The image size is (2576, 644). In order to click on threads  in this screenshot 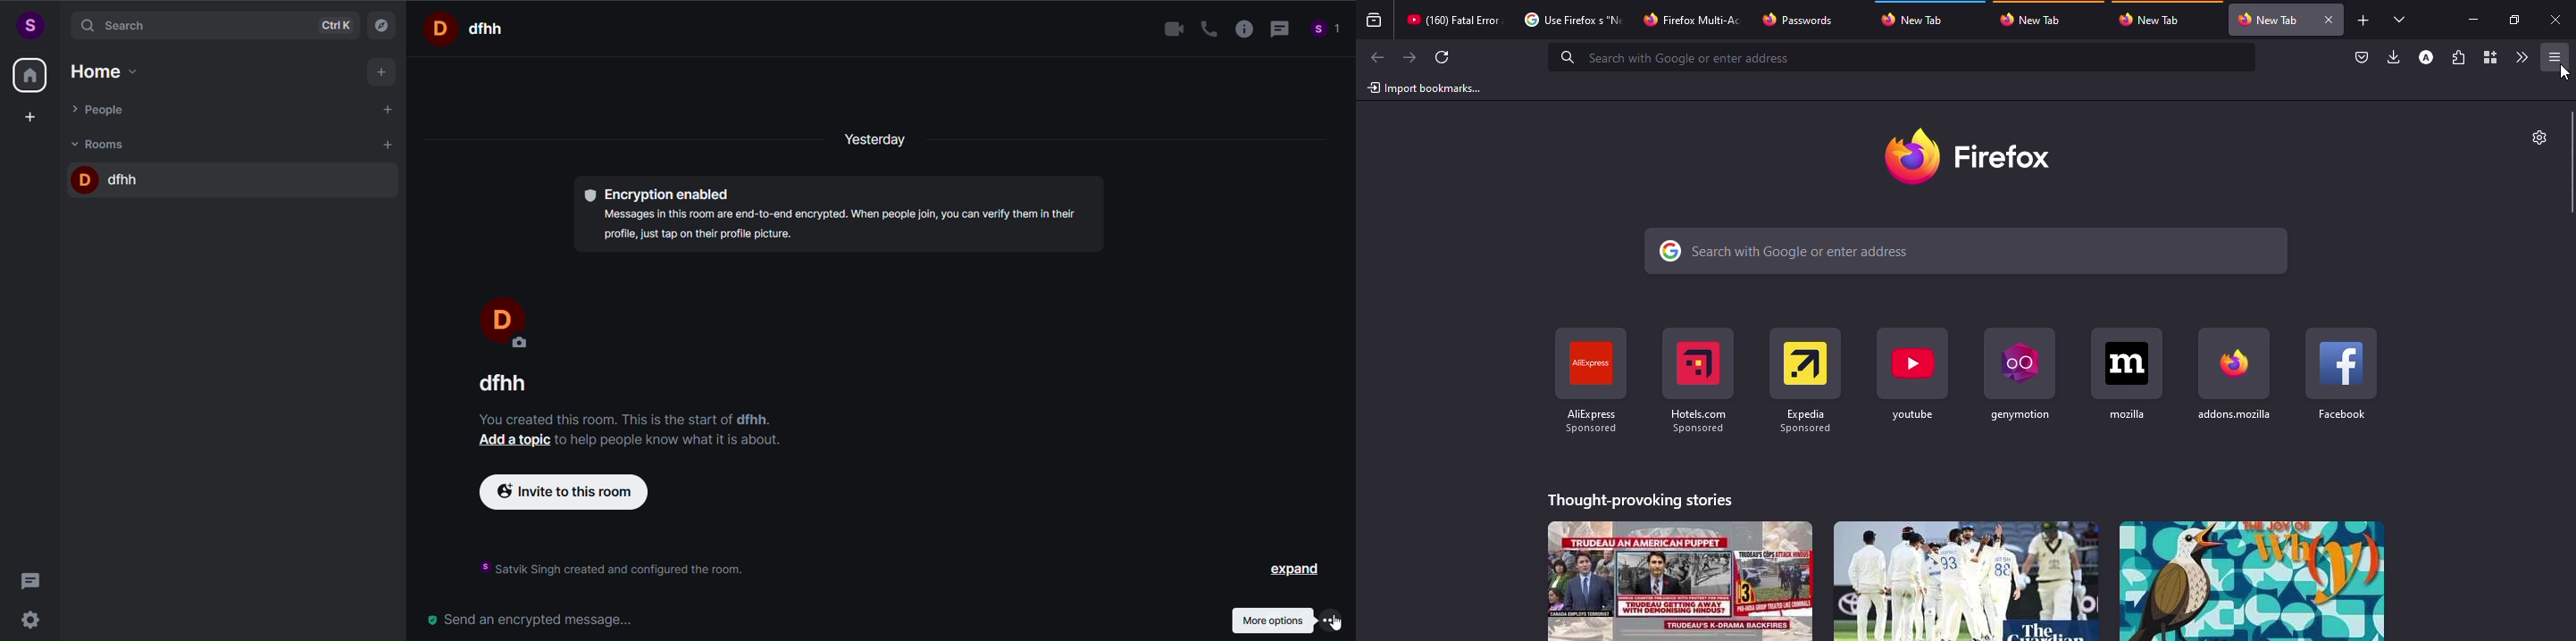, I will do `click(31, 577)`.